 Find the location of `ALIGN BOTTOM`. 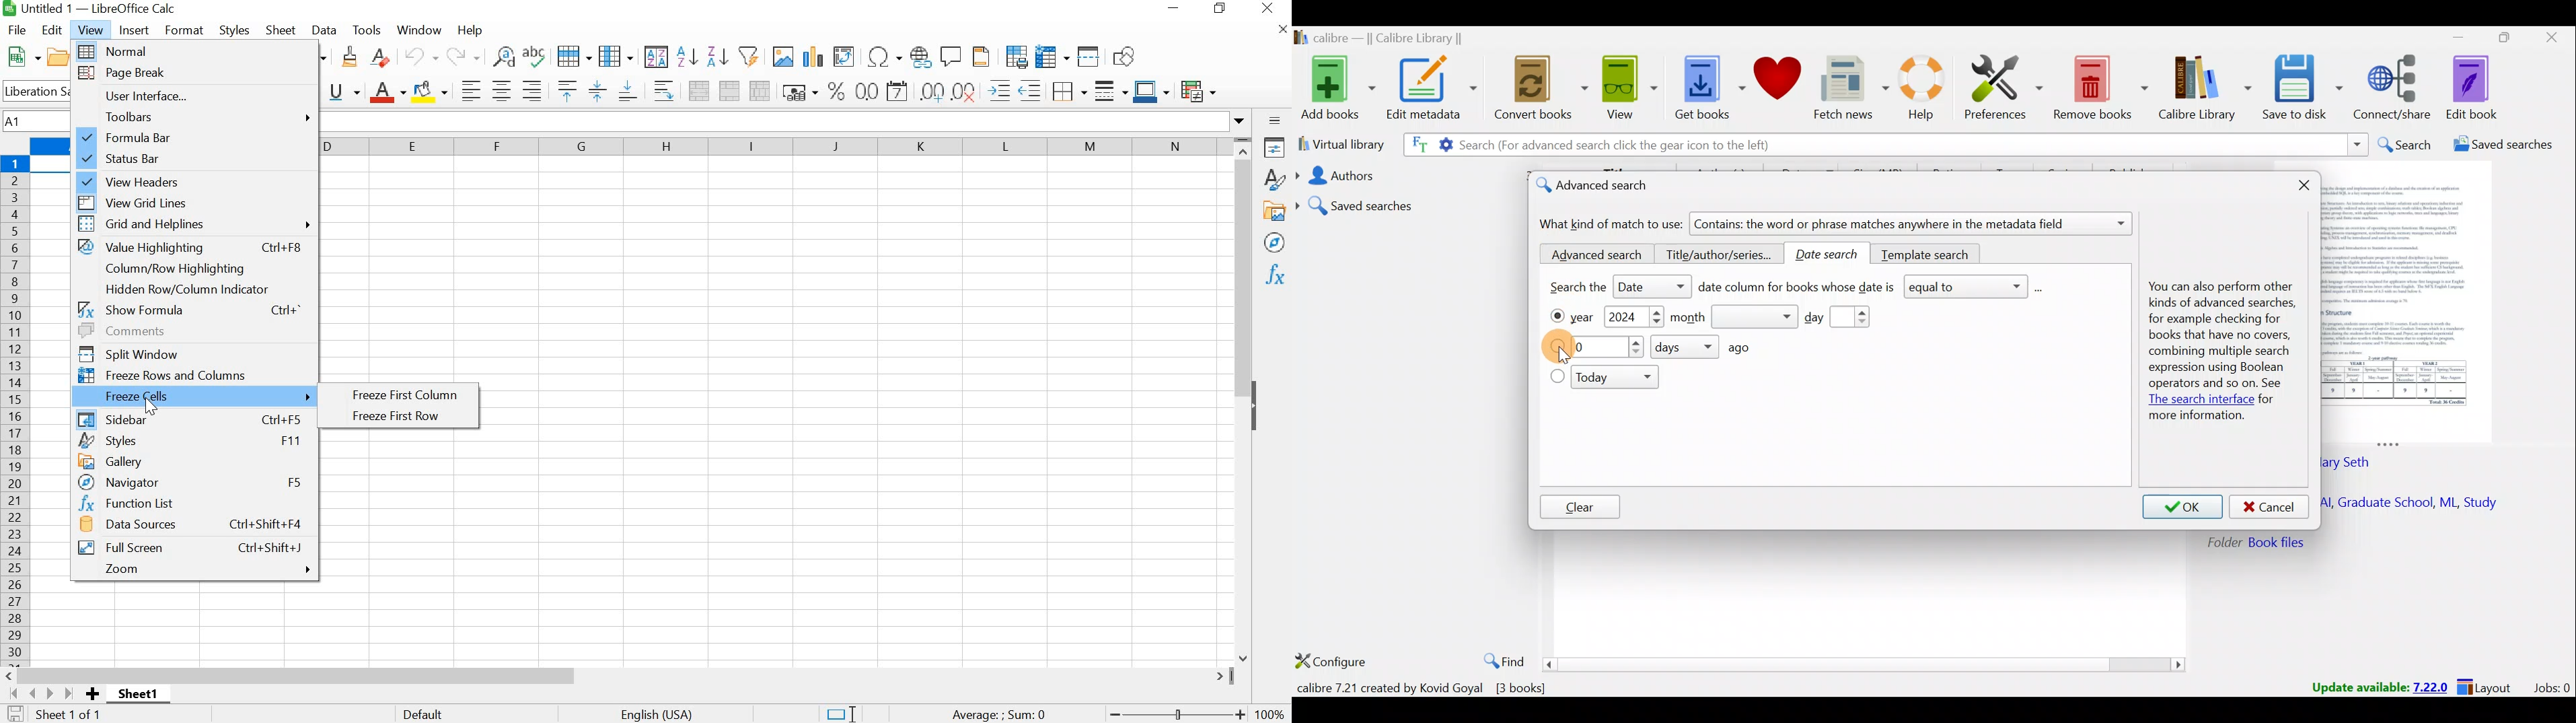

ALIGN BOTTOM is located at coordinates (628, 90).